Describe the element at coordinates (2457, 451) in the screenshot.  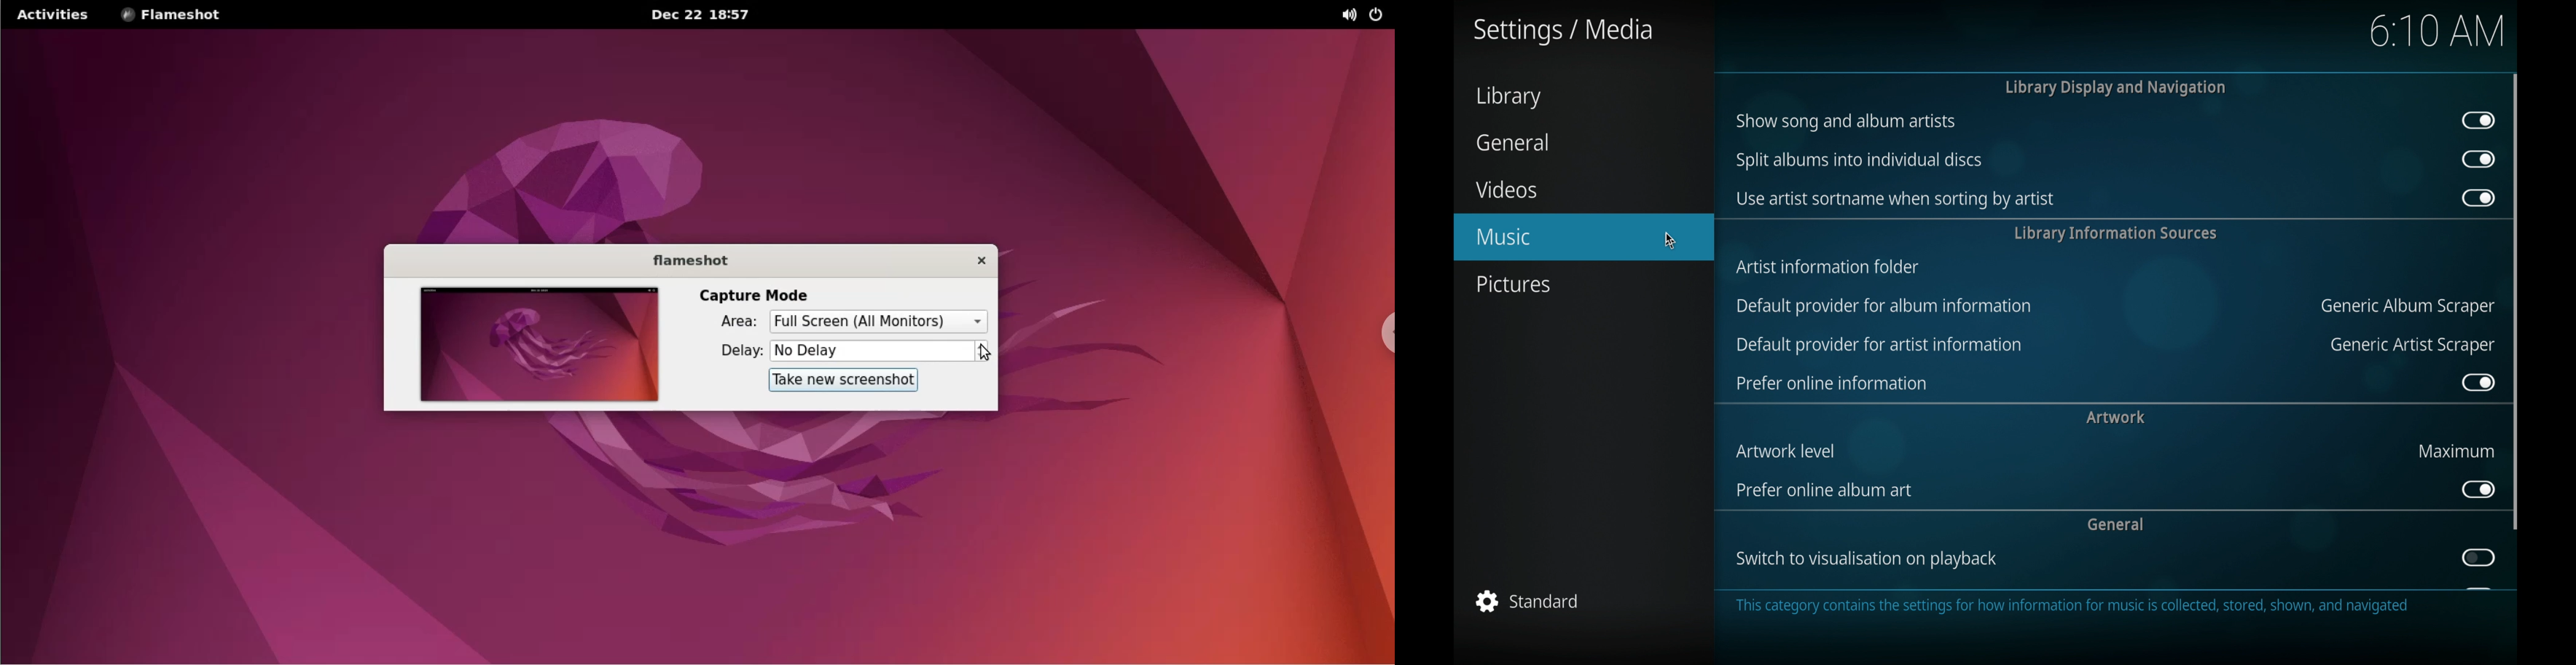
I see `maximum` at that location.